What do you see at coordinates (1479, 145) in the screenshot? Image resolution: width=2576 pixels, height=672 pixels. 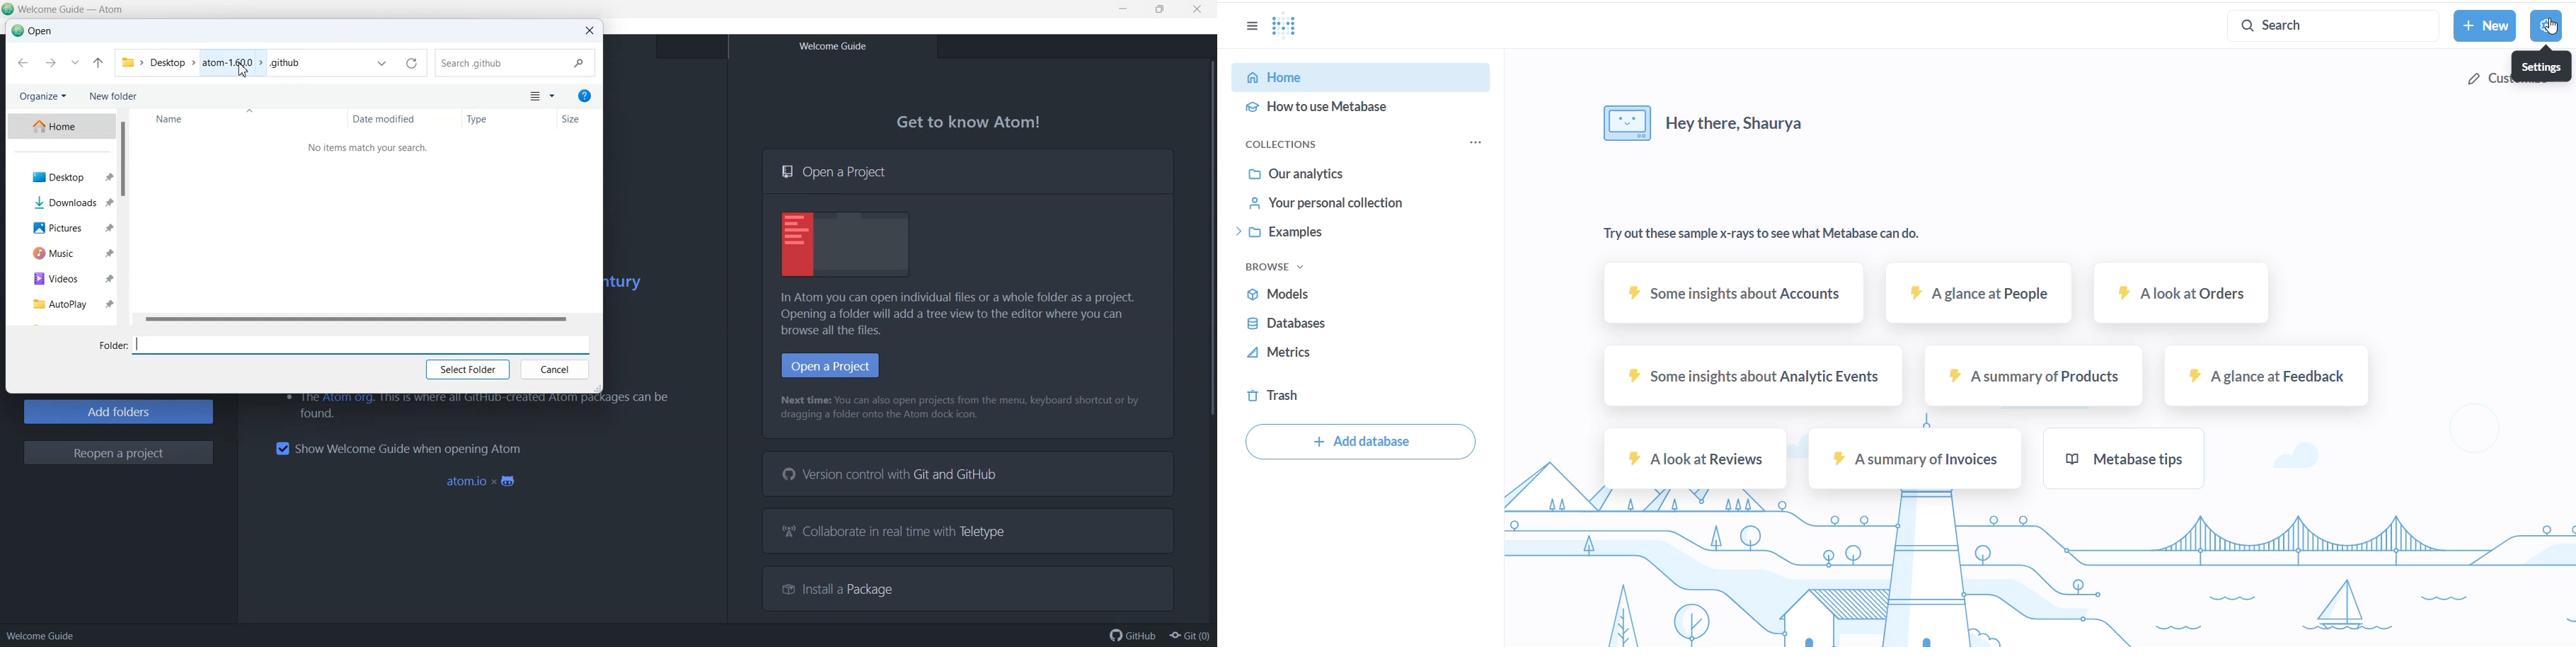 I see `collection options` at bounding box center [1479, 145].